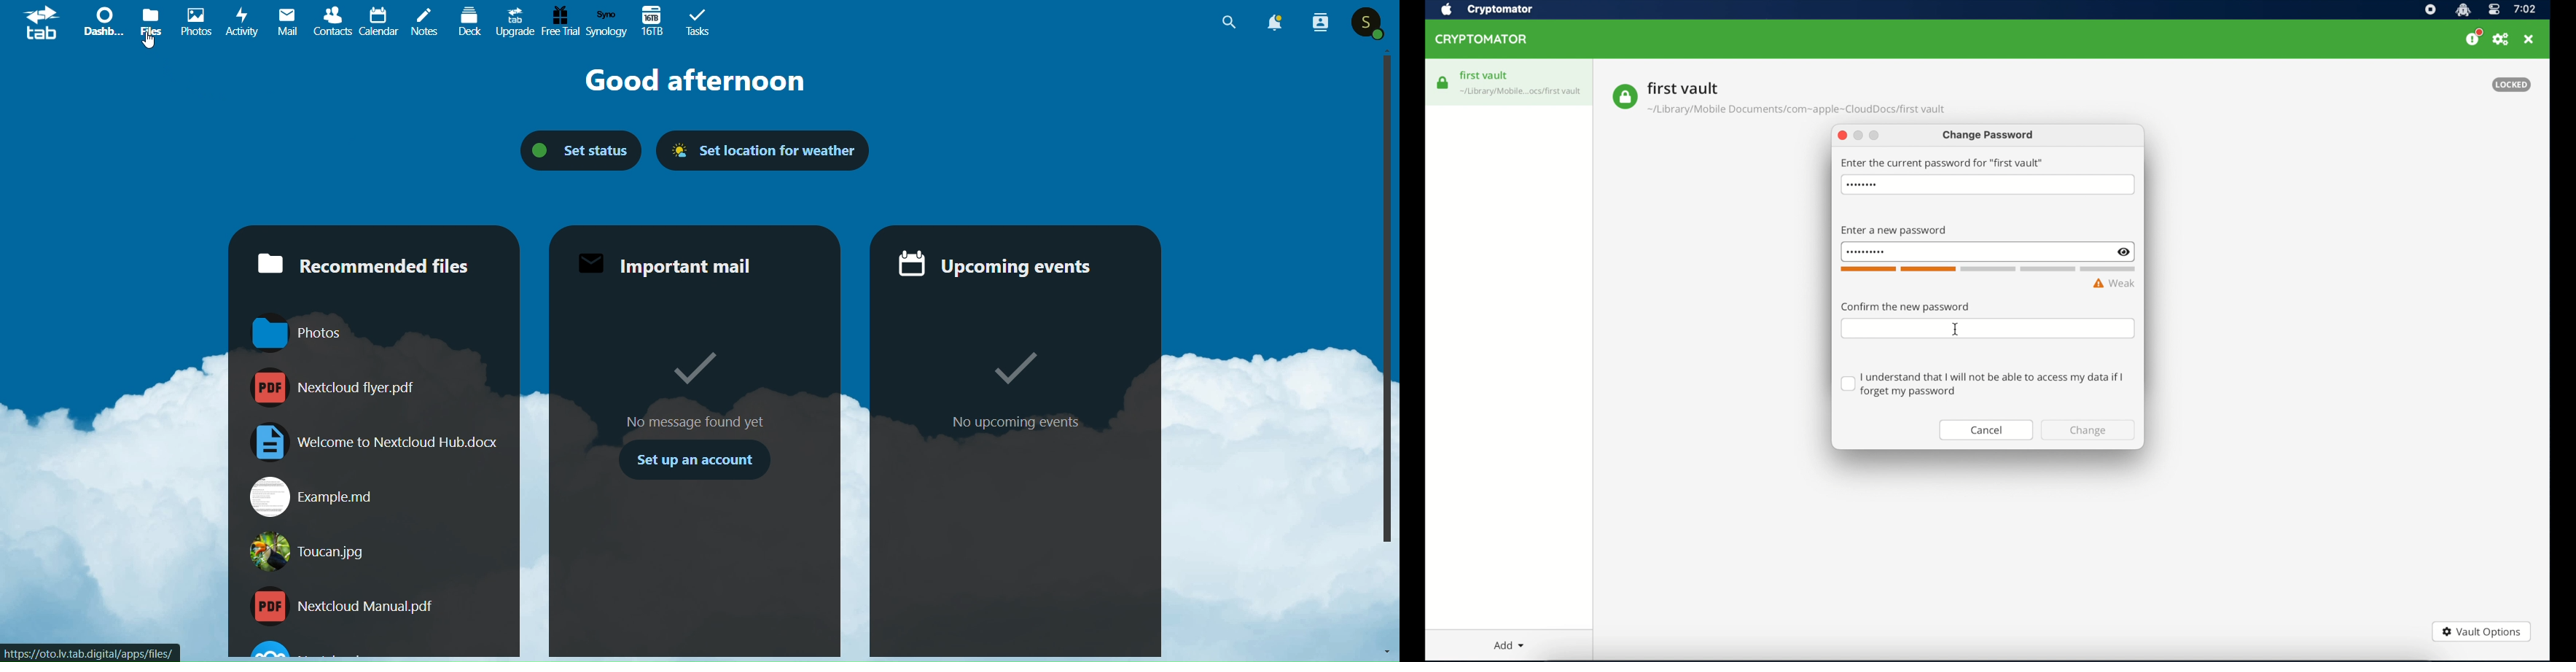  I want to click on free trial, so click(561, 23).